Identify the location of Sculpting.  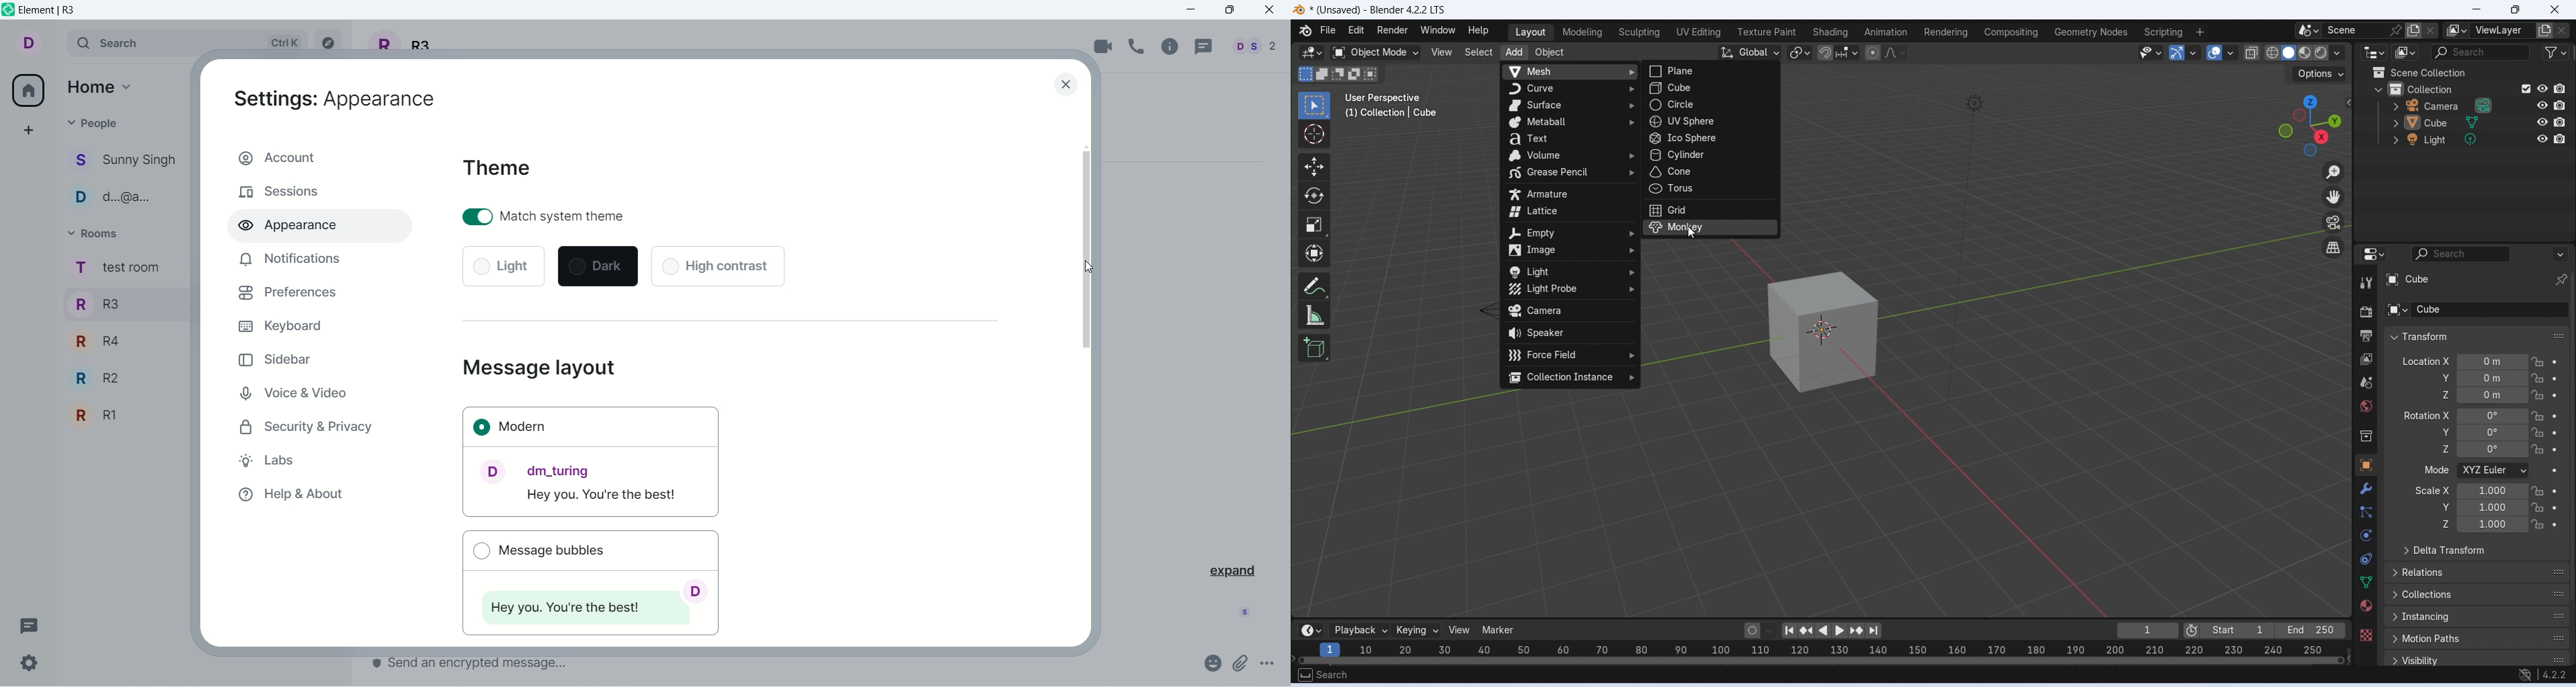
(1639, 33).